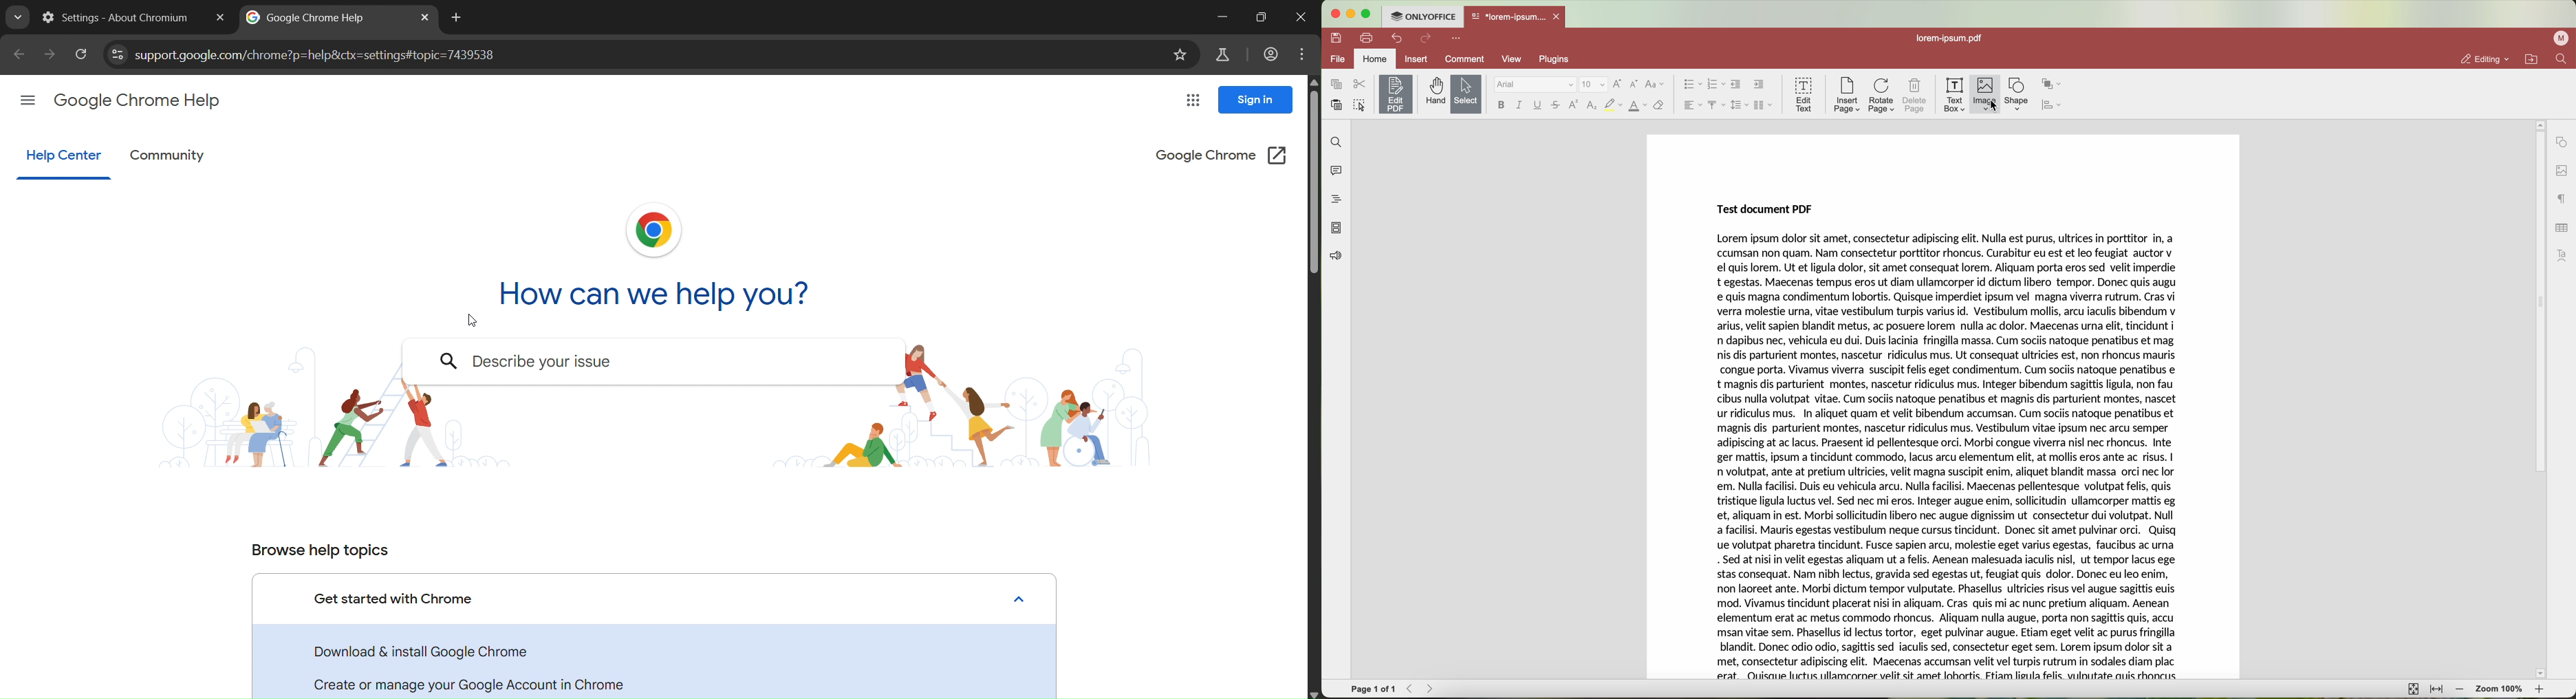 This screenshot has width=2576, height=700. What do you see at coordinates (457, 17) in the screenshot?
I see `new tab` at bounding box center [457, 17].